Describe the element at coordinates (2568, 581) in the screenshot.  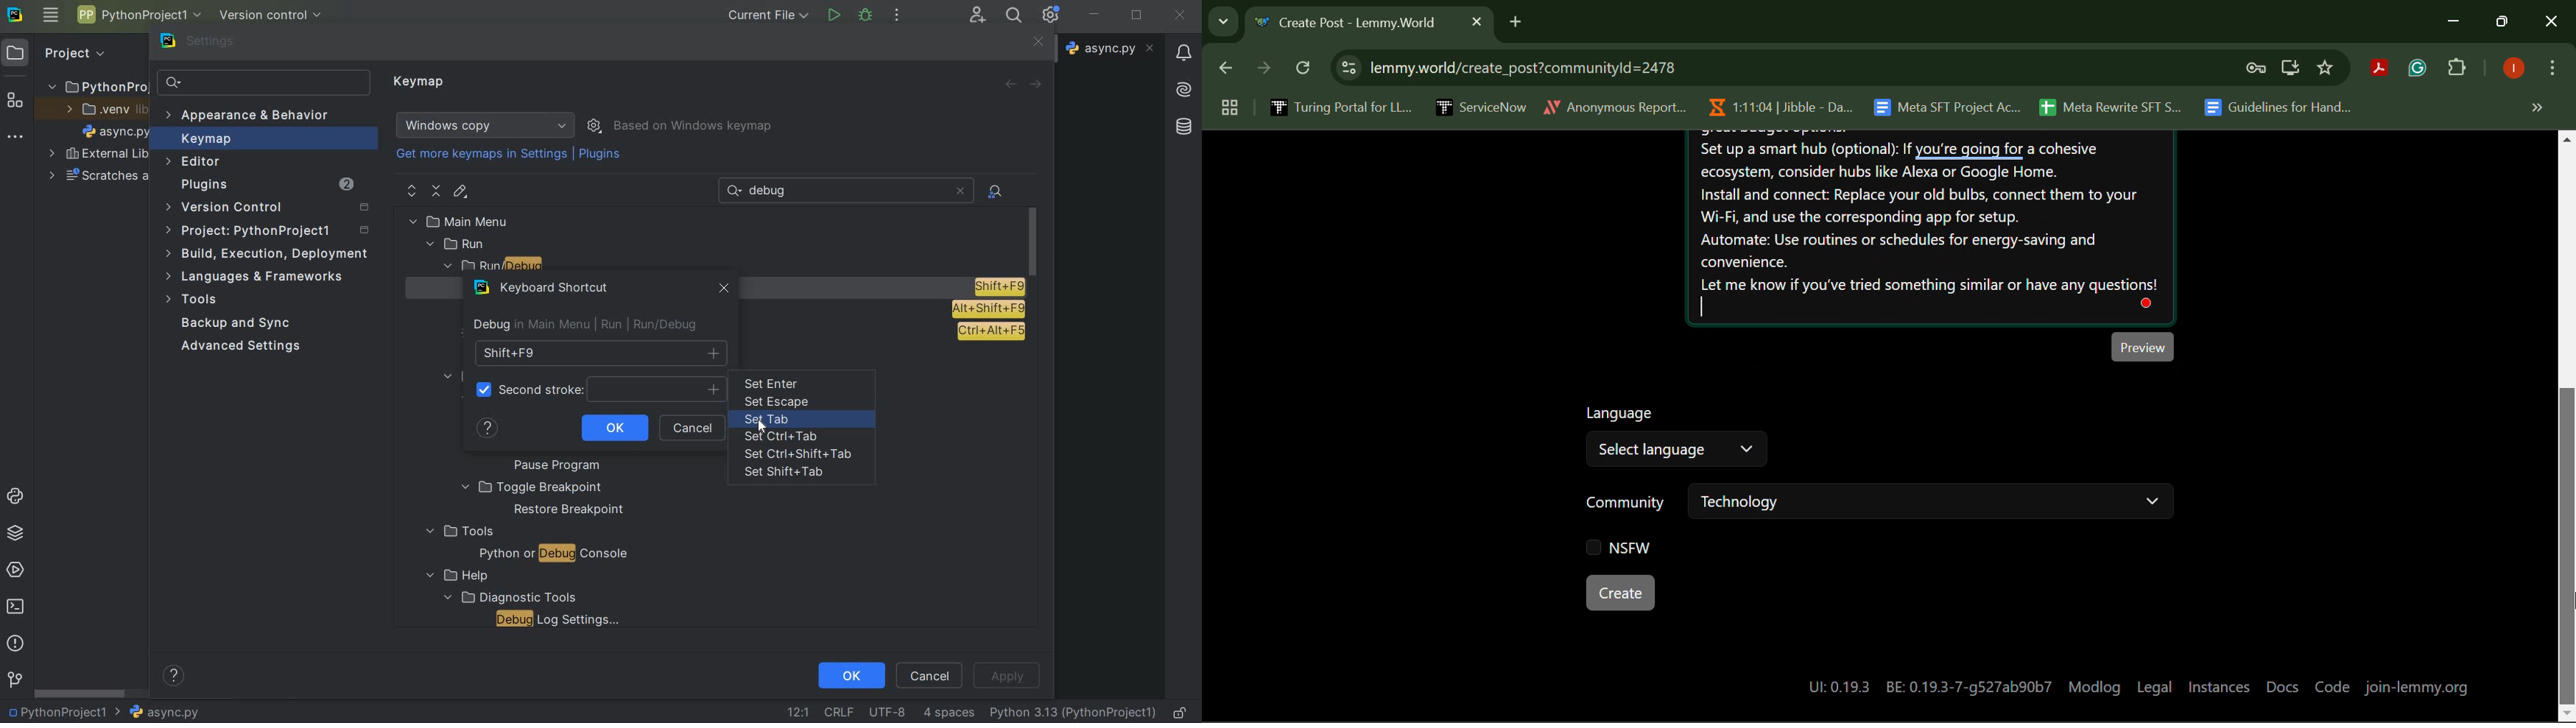
I see `Cursor Position at MOUSE_UP` at that location.